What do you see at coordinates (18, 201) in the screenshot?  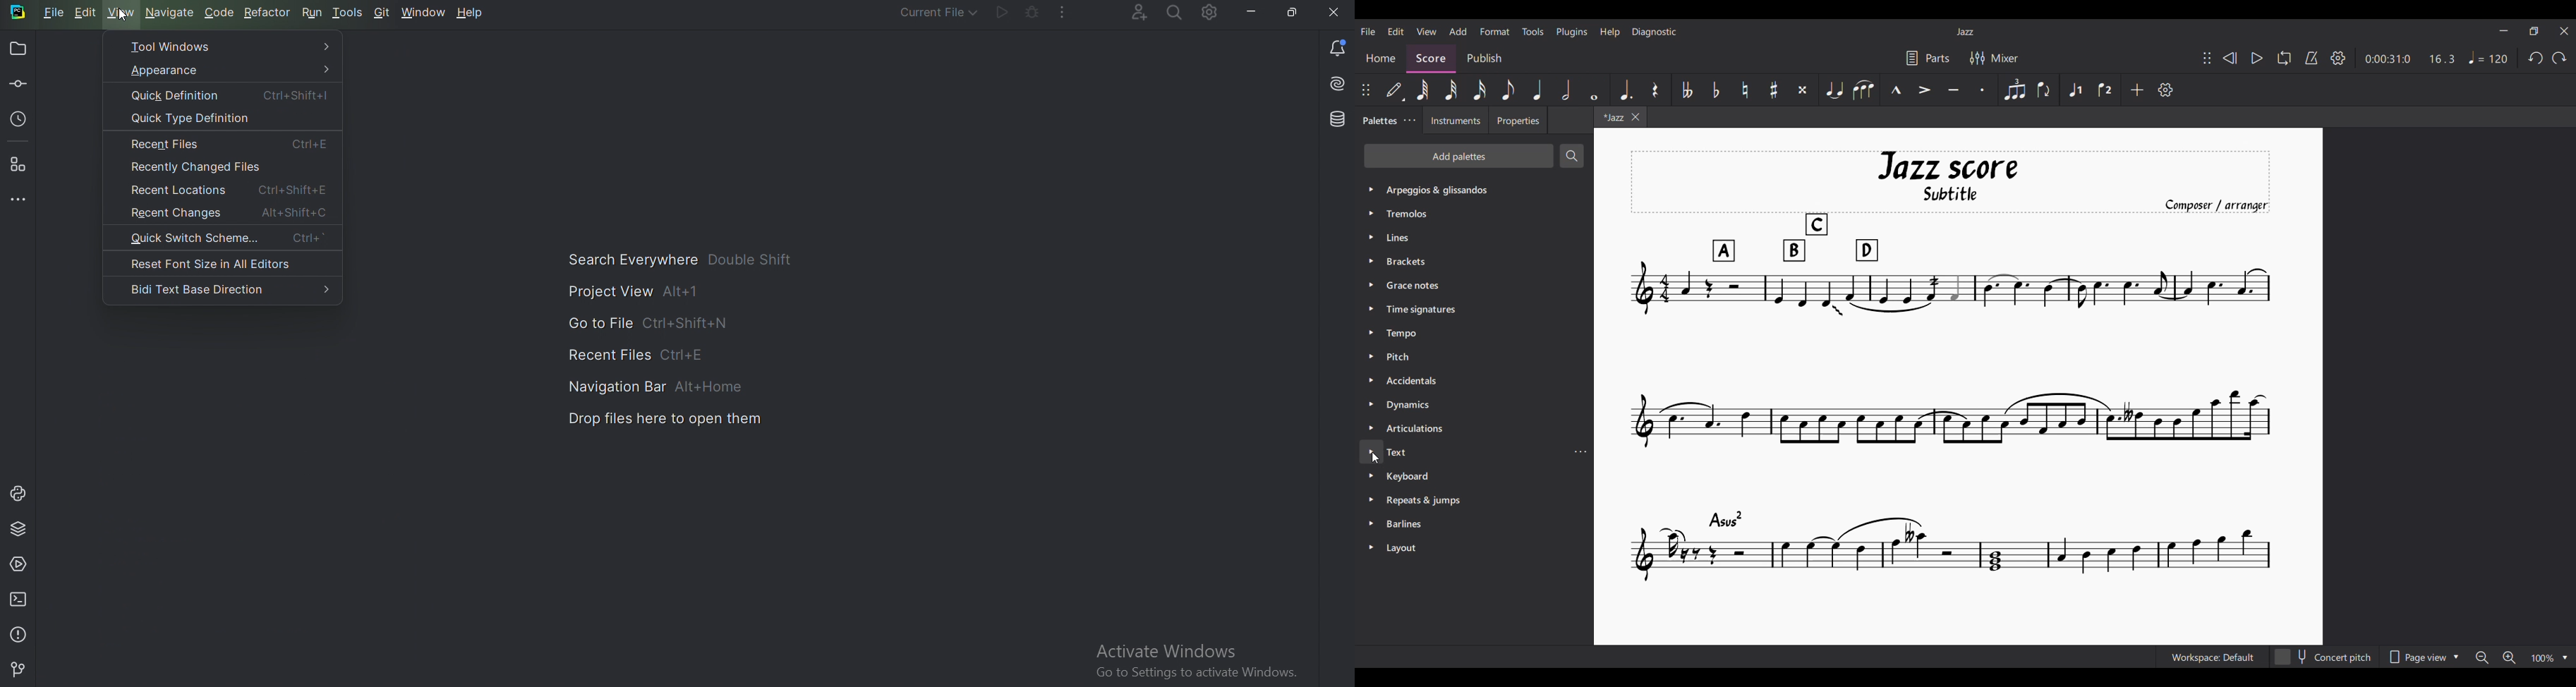 I see `More tool windows` at bounding box center [18, 201].